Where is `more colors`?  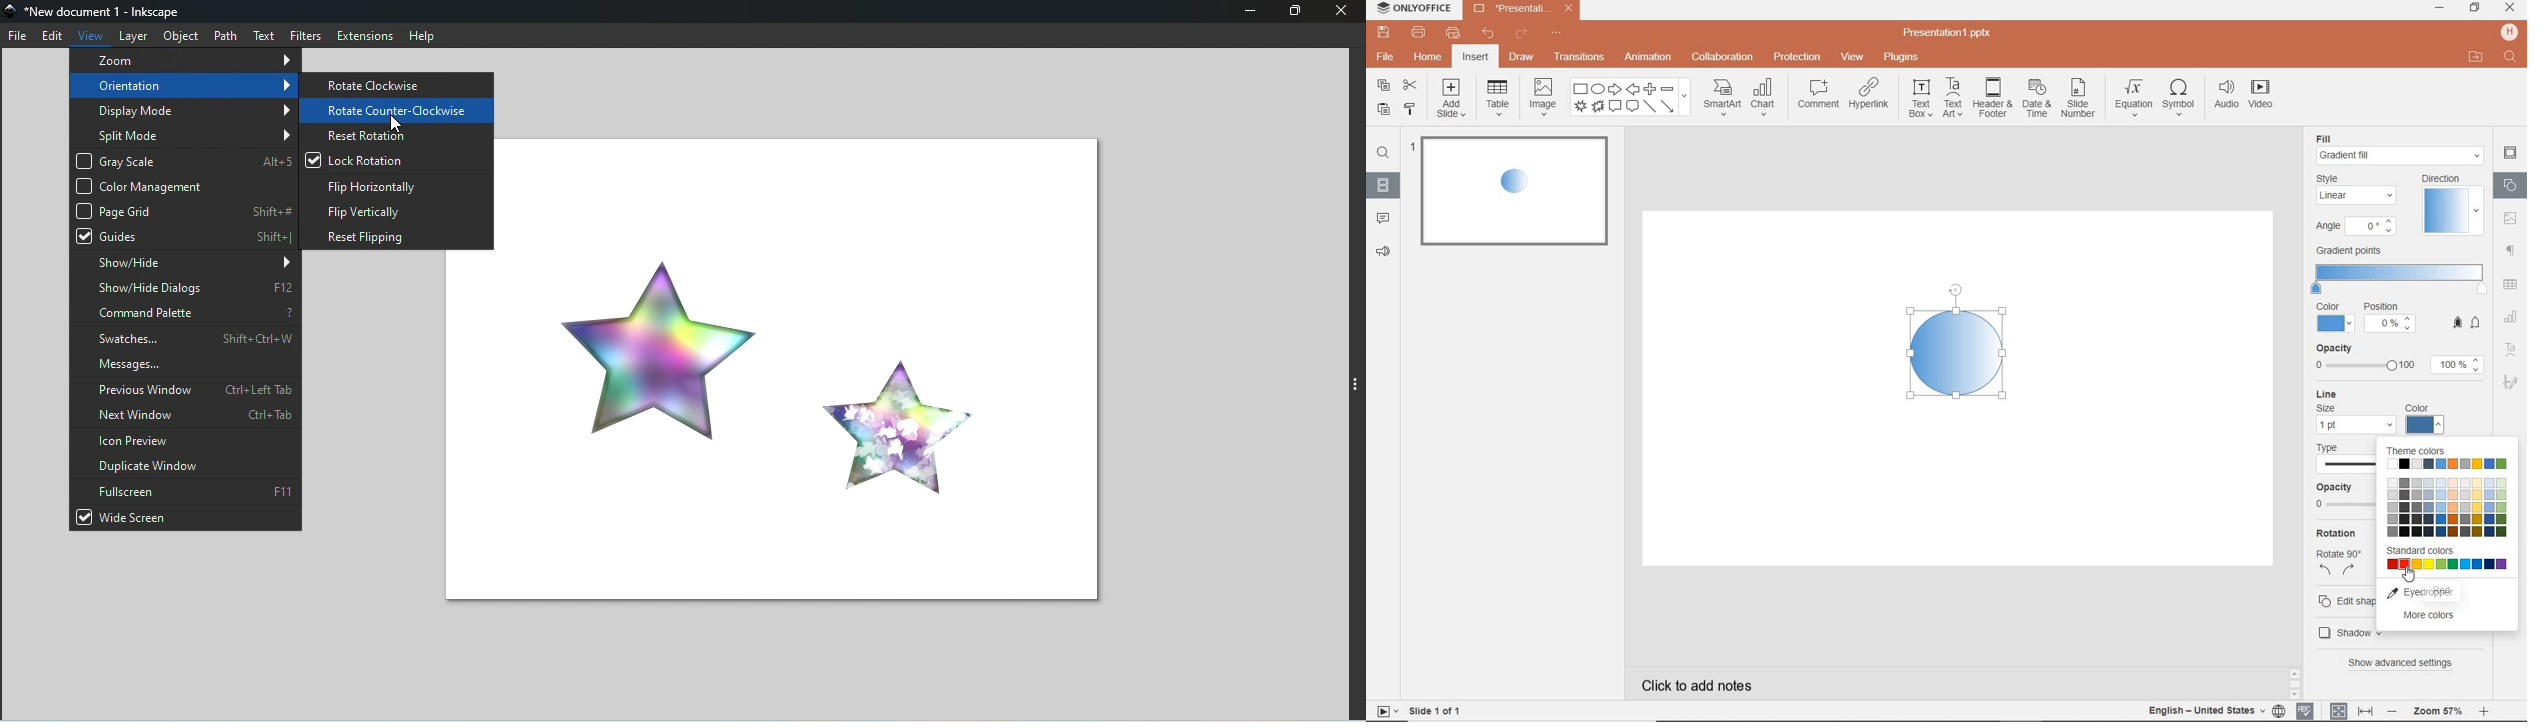
more colors is located at coordinates (2441, 618).